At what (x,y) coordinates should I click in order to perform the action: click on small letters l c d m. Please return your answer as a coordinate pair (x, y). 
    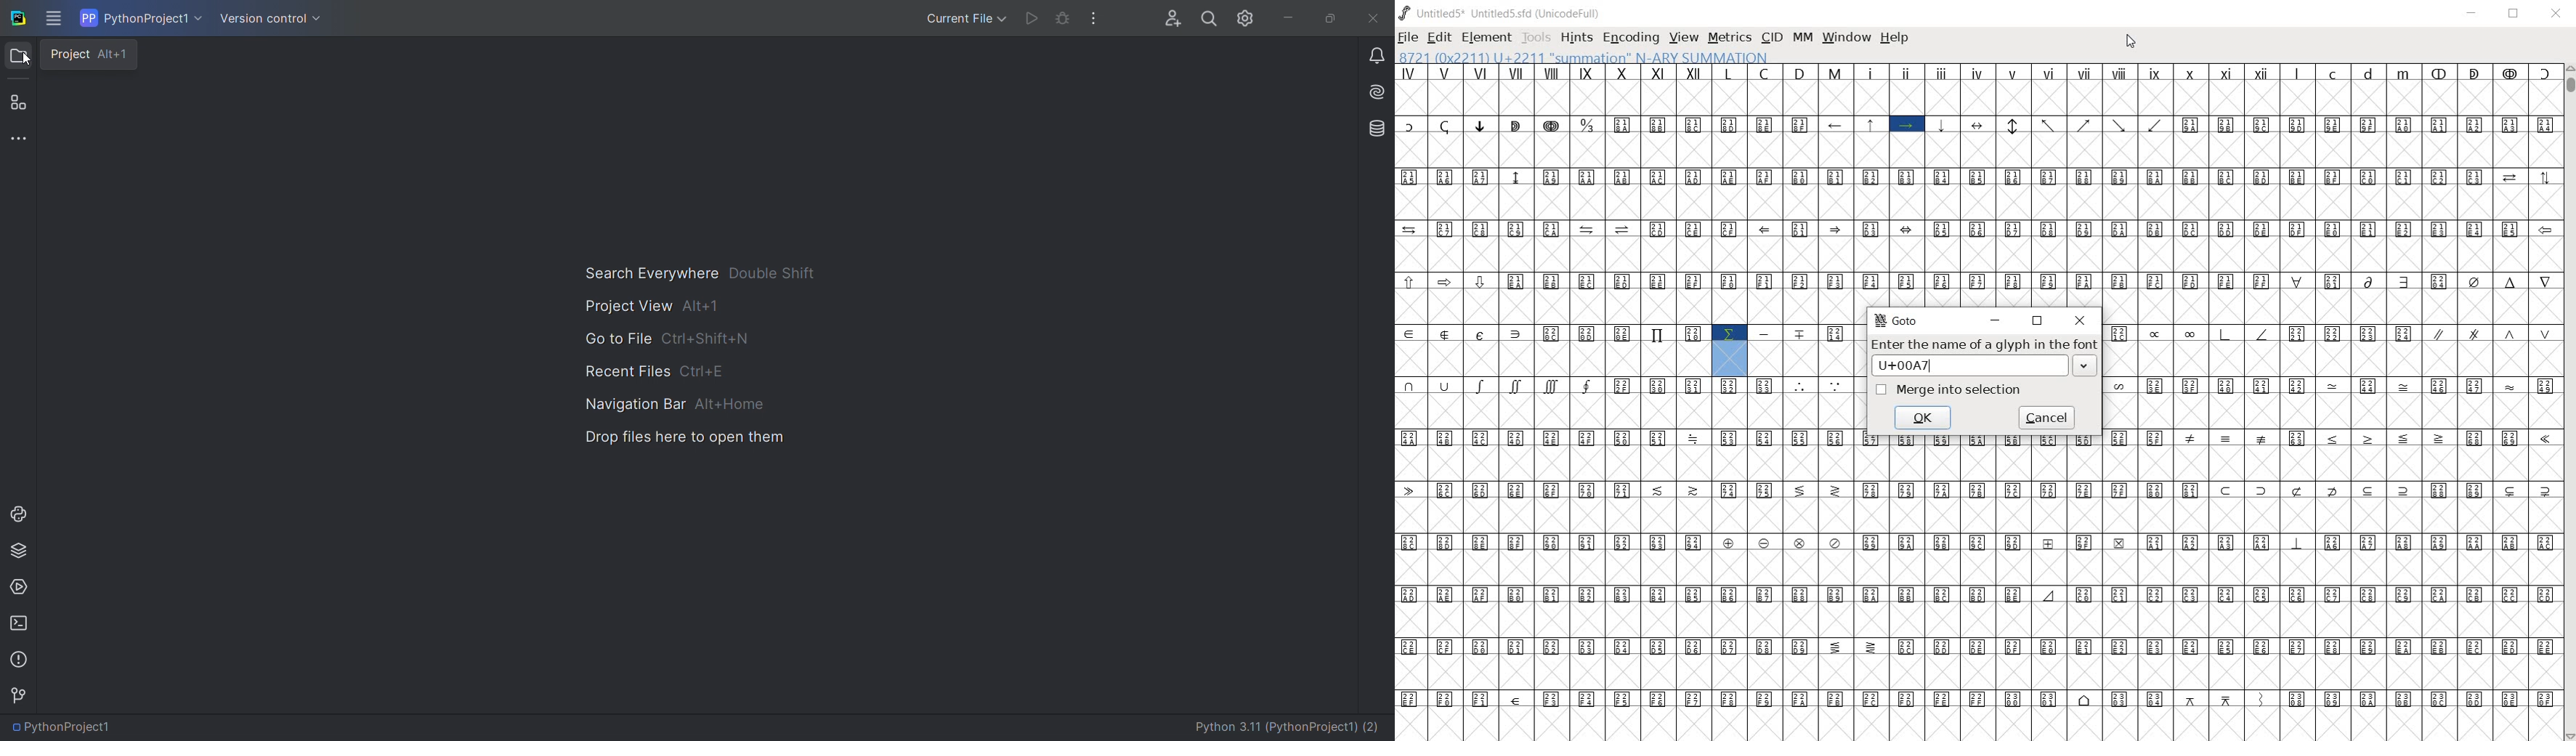
    Looking at the image, I should click on (2355, 70).